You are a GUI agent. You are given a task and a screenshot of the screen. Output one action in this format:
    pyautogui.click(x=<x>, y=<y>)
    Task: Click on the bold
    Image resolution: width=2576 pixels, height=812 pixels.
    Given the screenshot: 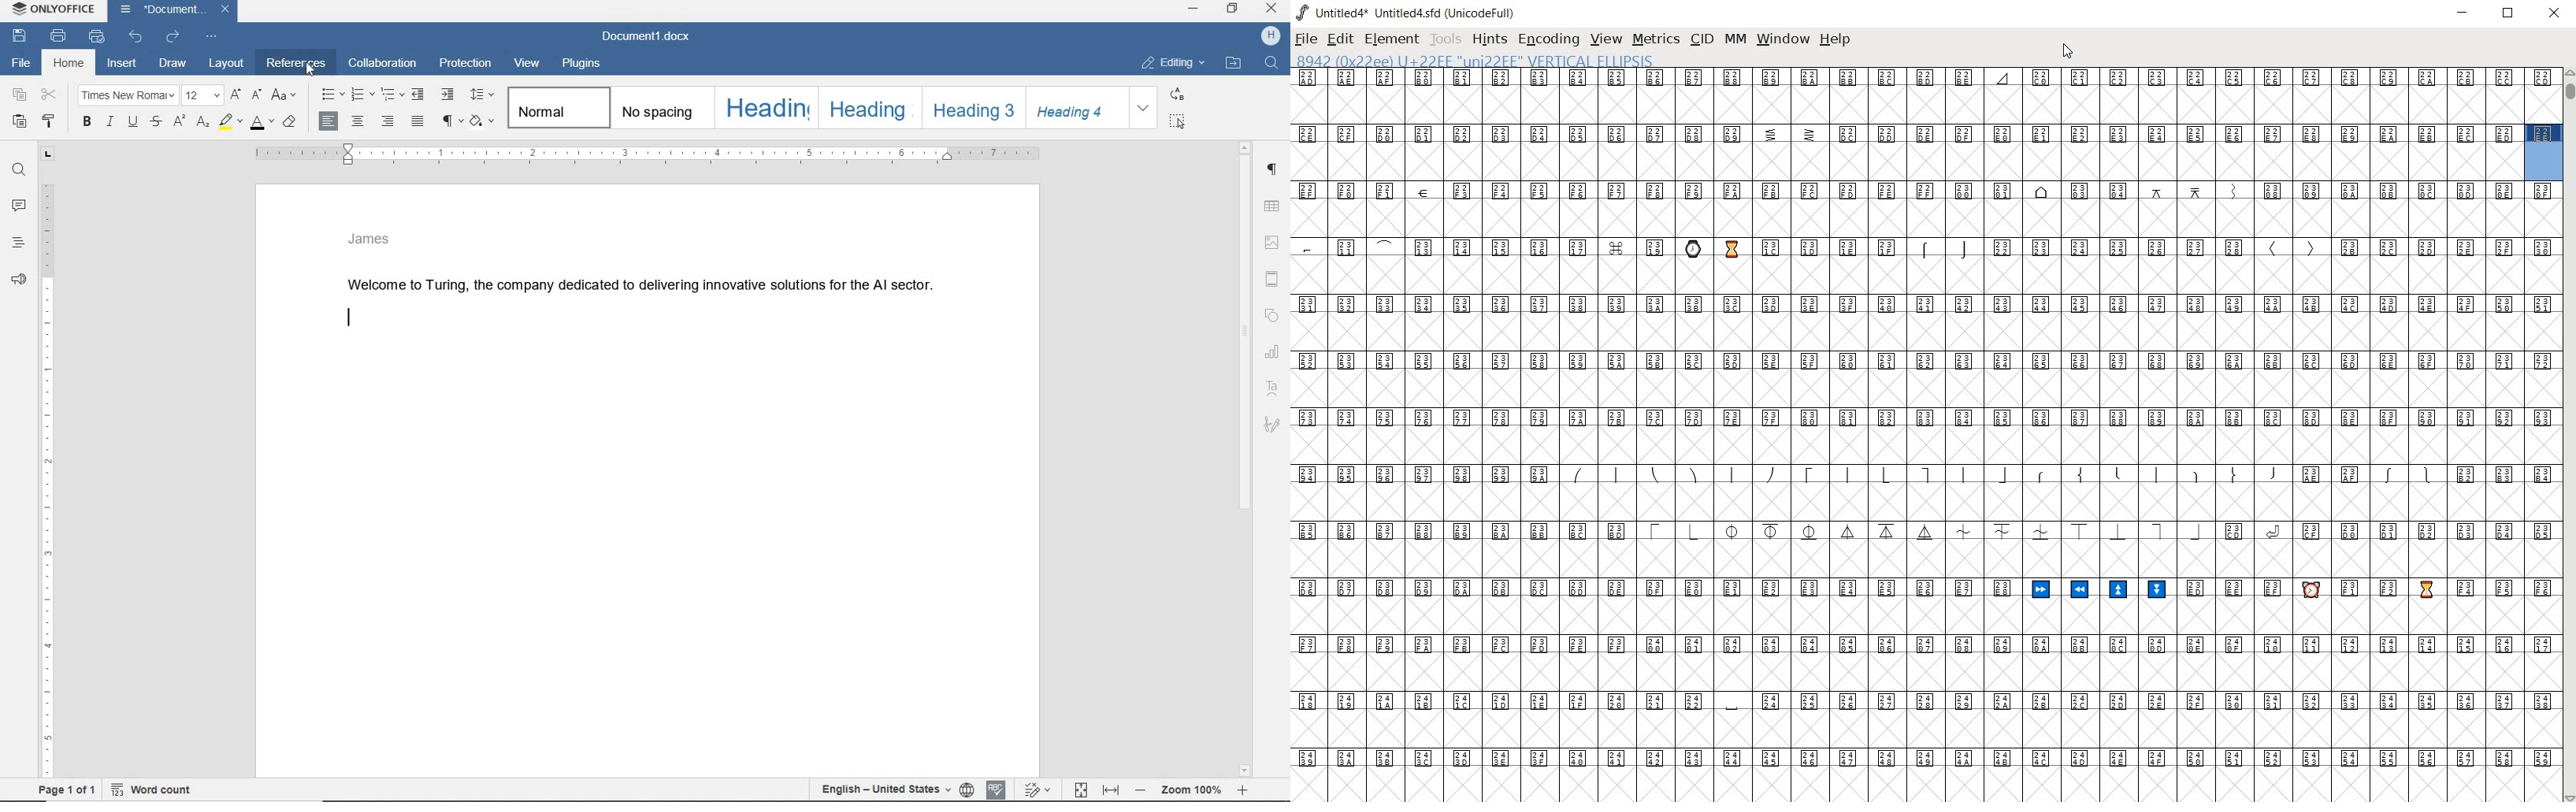 What is the action you would take?
    pyautogui.click(x=88, y=123)
    